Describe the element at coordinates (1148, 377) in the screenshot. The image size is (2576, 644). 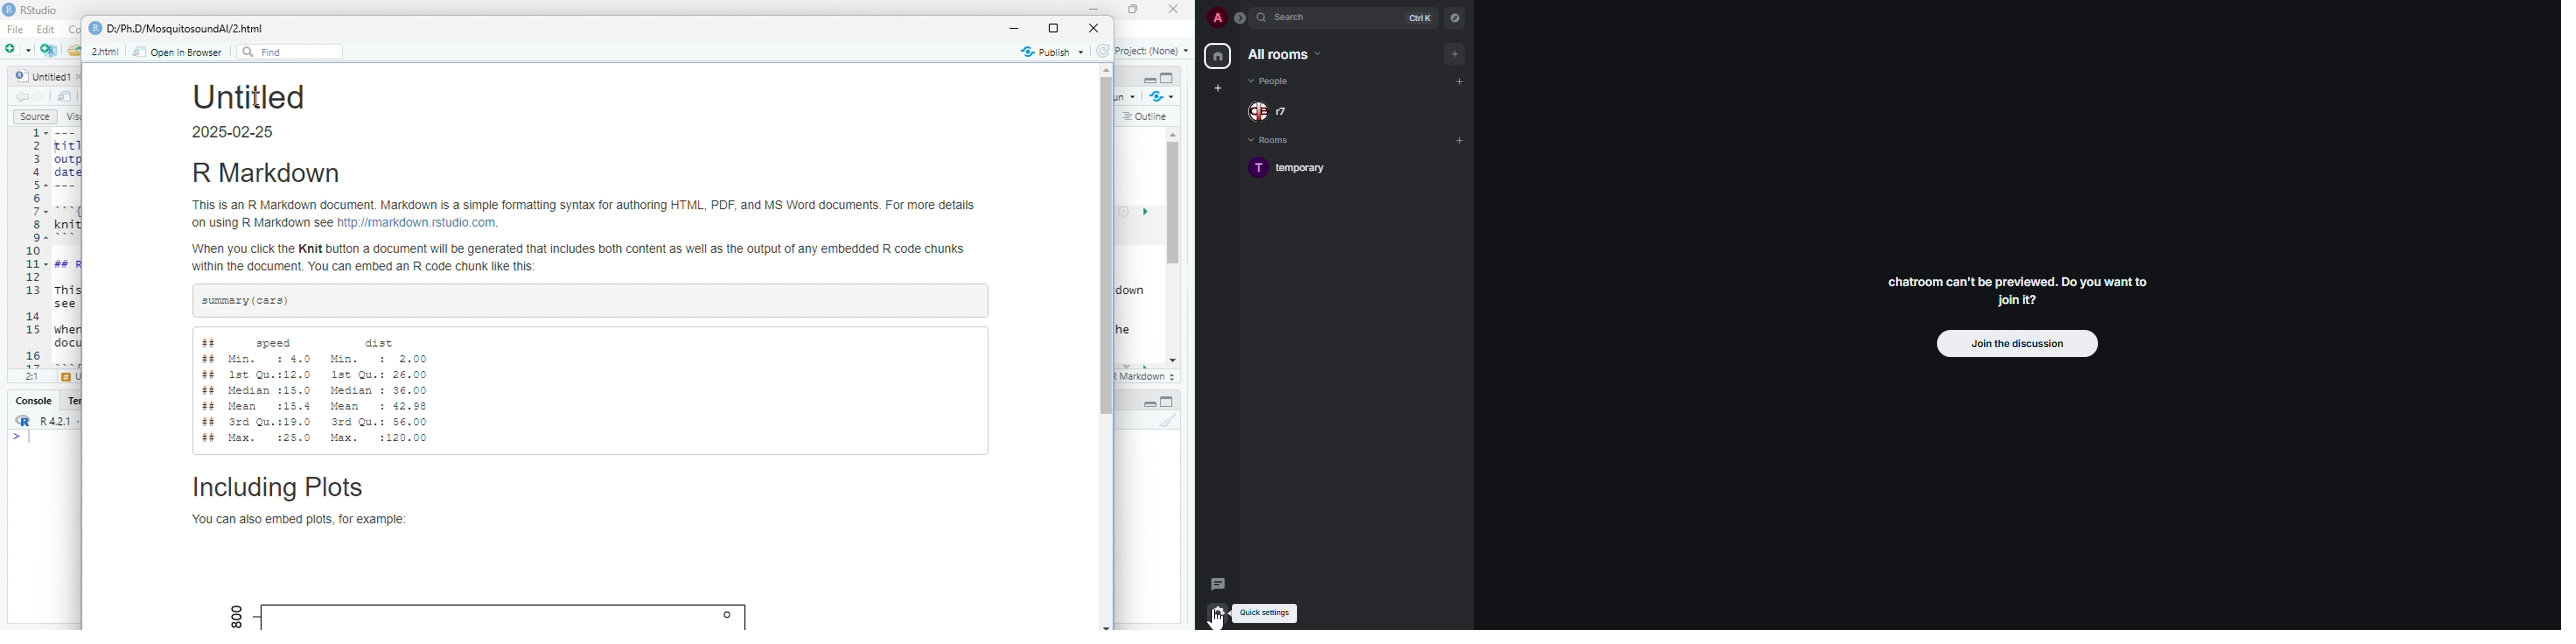
I see `R Markdown` at that location.